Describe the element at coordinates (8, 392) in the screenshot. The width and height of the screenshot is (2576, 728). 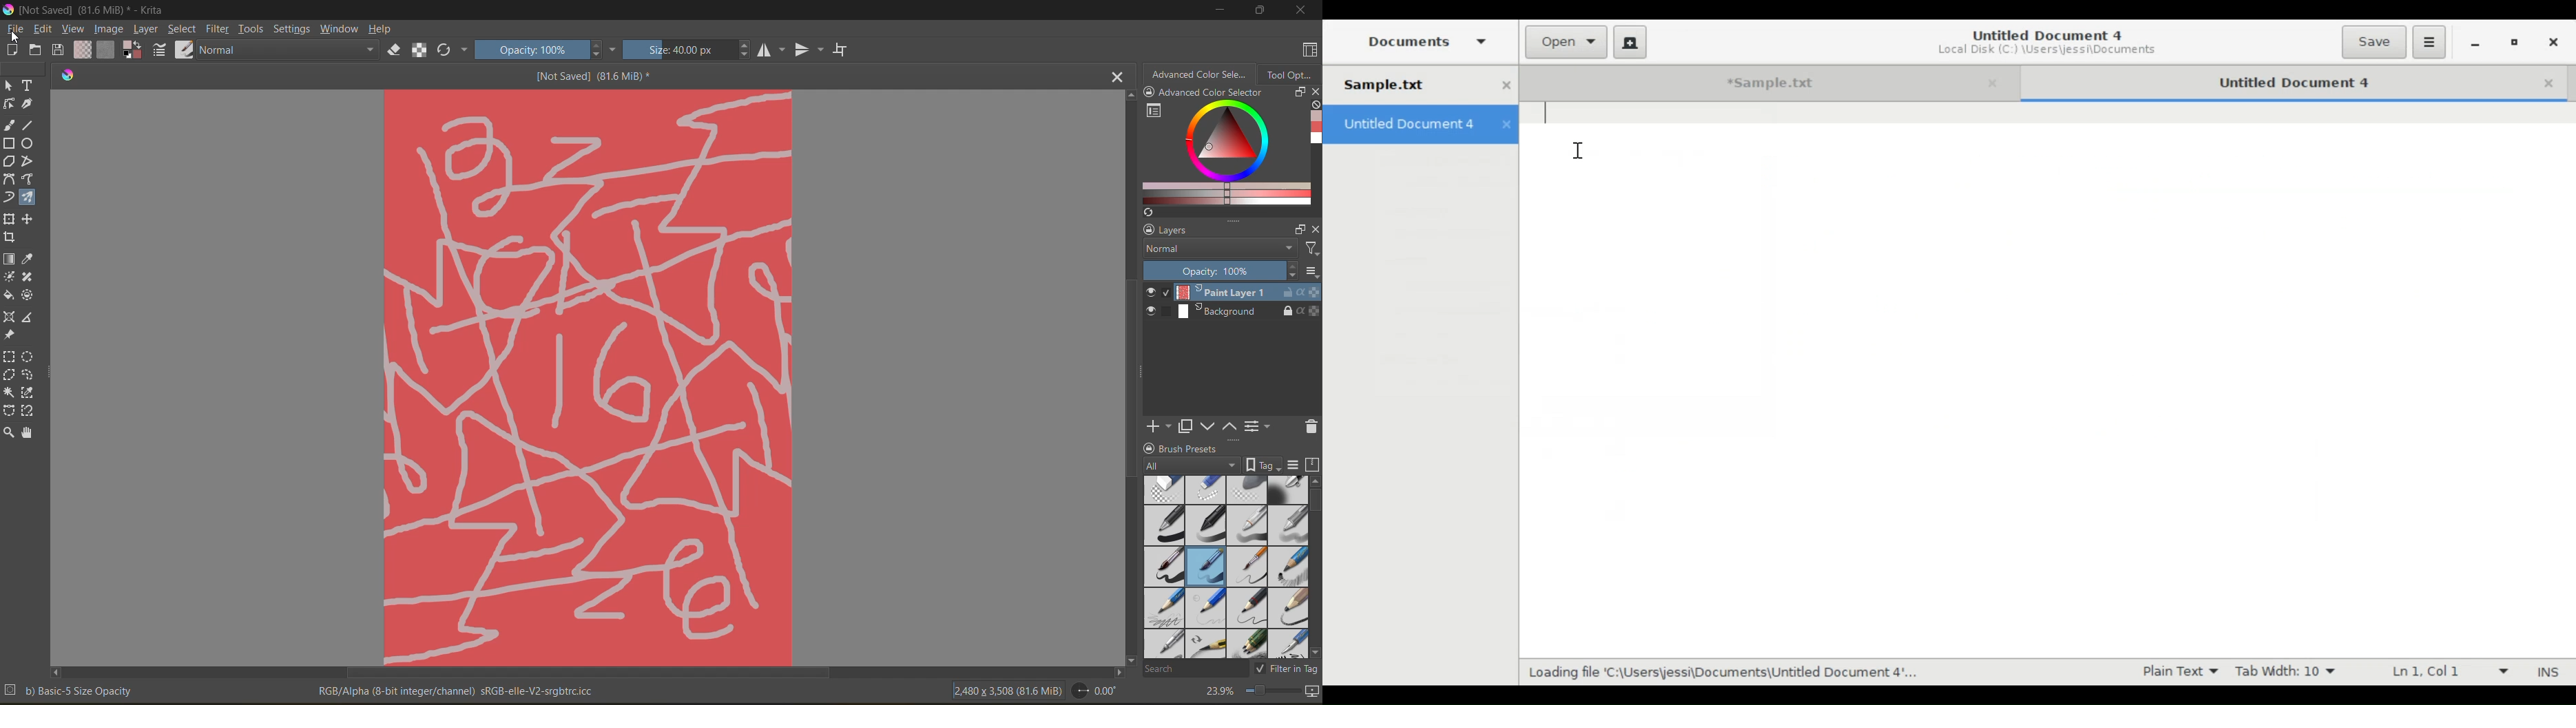
I see `tool` at that location.